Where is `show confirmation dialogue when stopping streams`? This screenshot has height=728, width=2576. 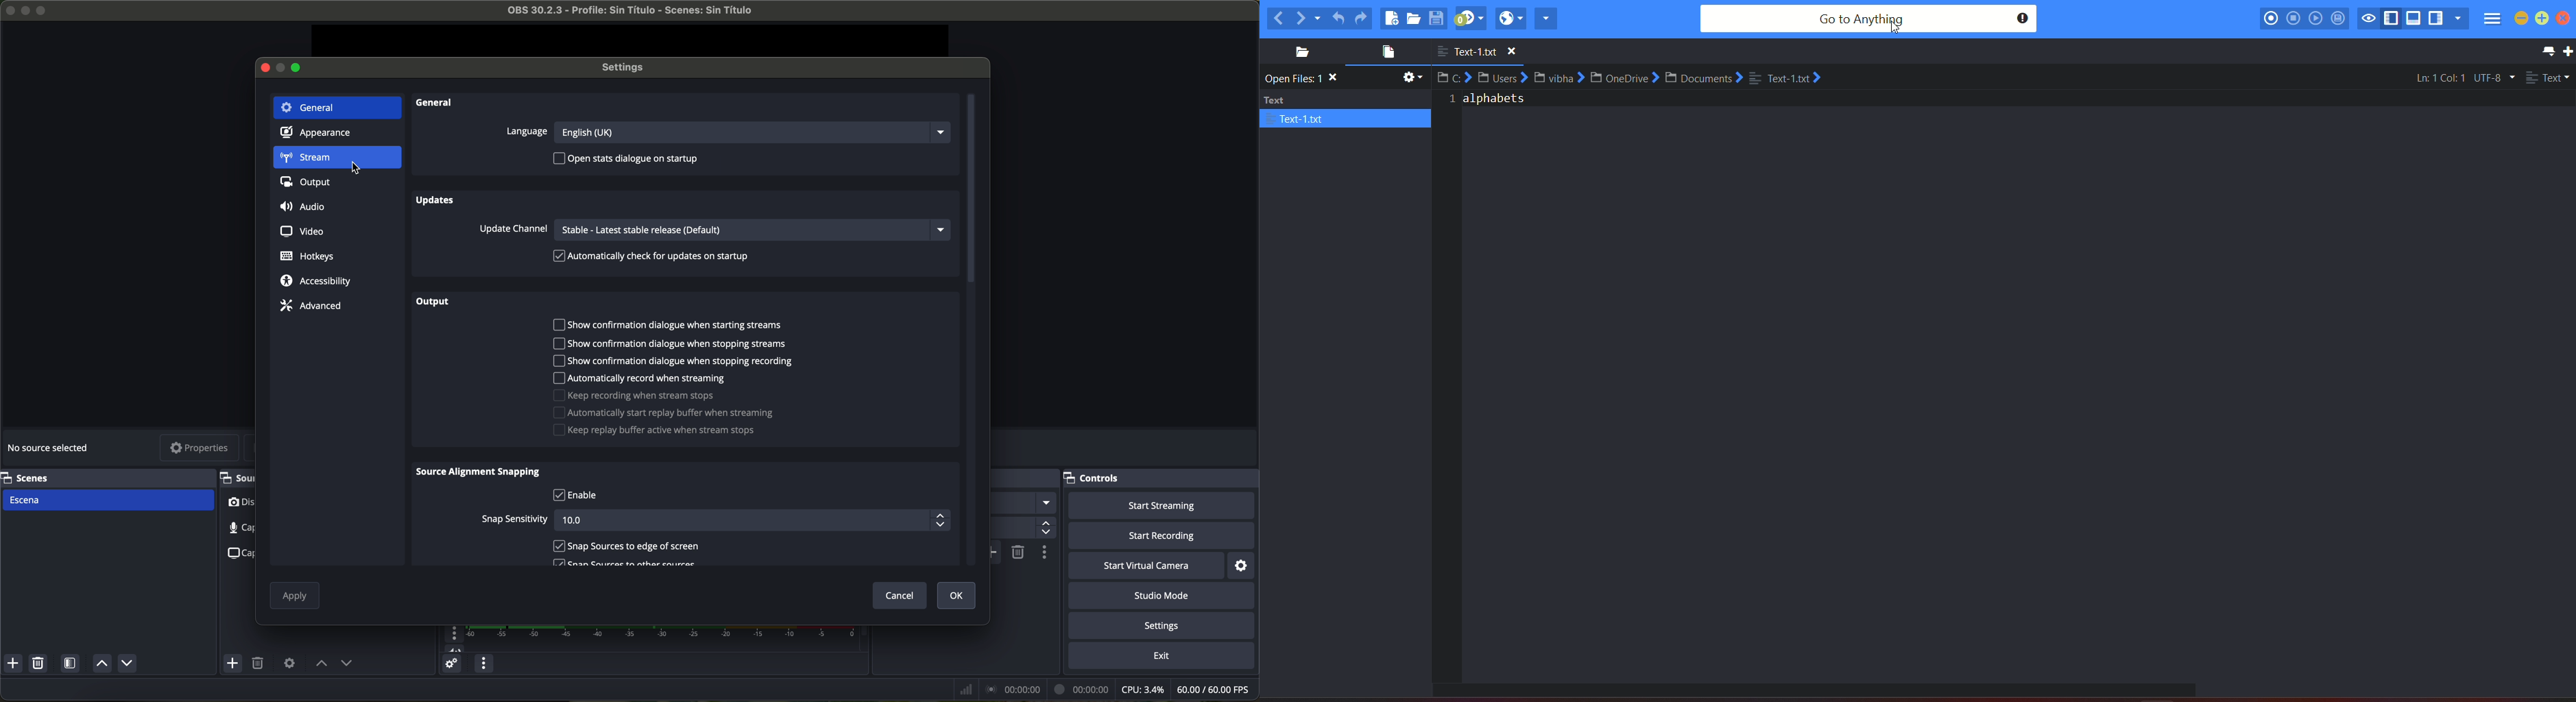 show confirmation dialogue when stopping streams is located at coordinates (672, 344).